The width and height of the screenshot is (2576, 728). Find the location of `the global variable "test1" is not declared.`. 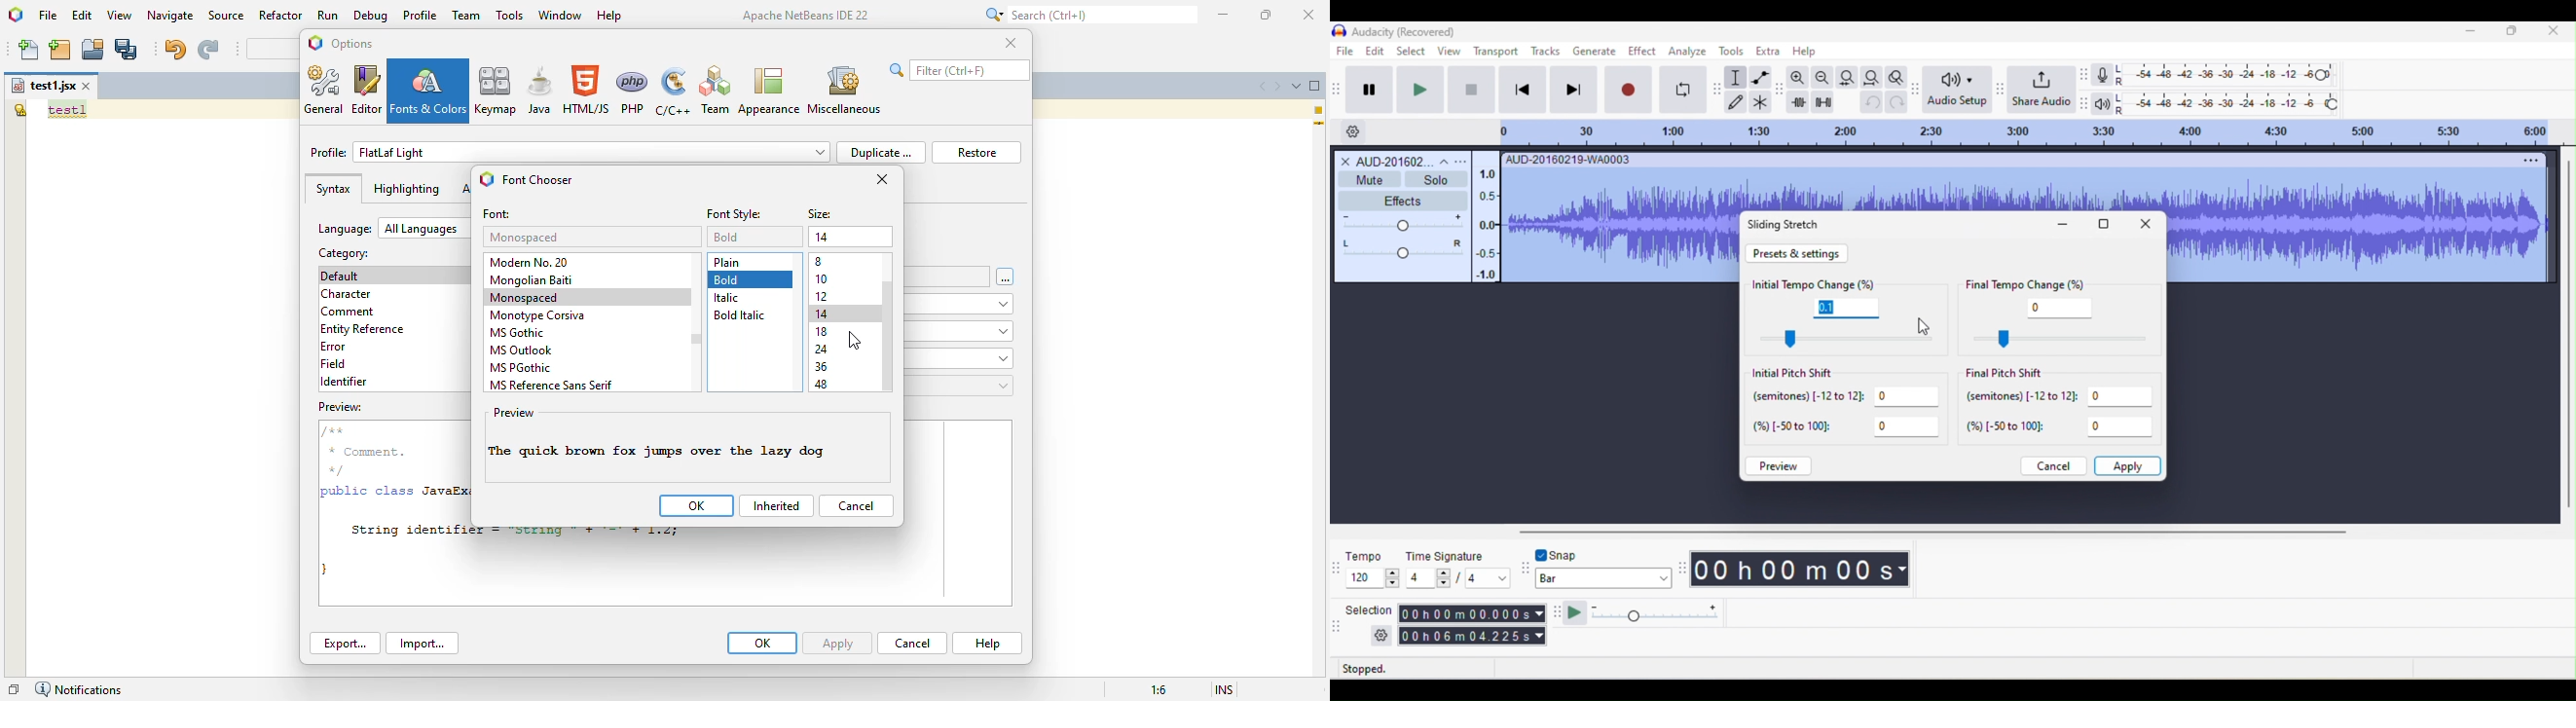

the global variable "test1" is not declared. is located at coordinates (19, 109).